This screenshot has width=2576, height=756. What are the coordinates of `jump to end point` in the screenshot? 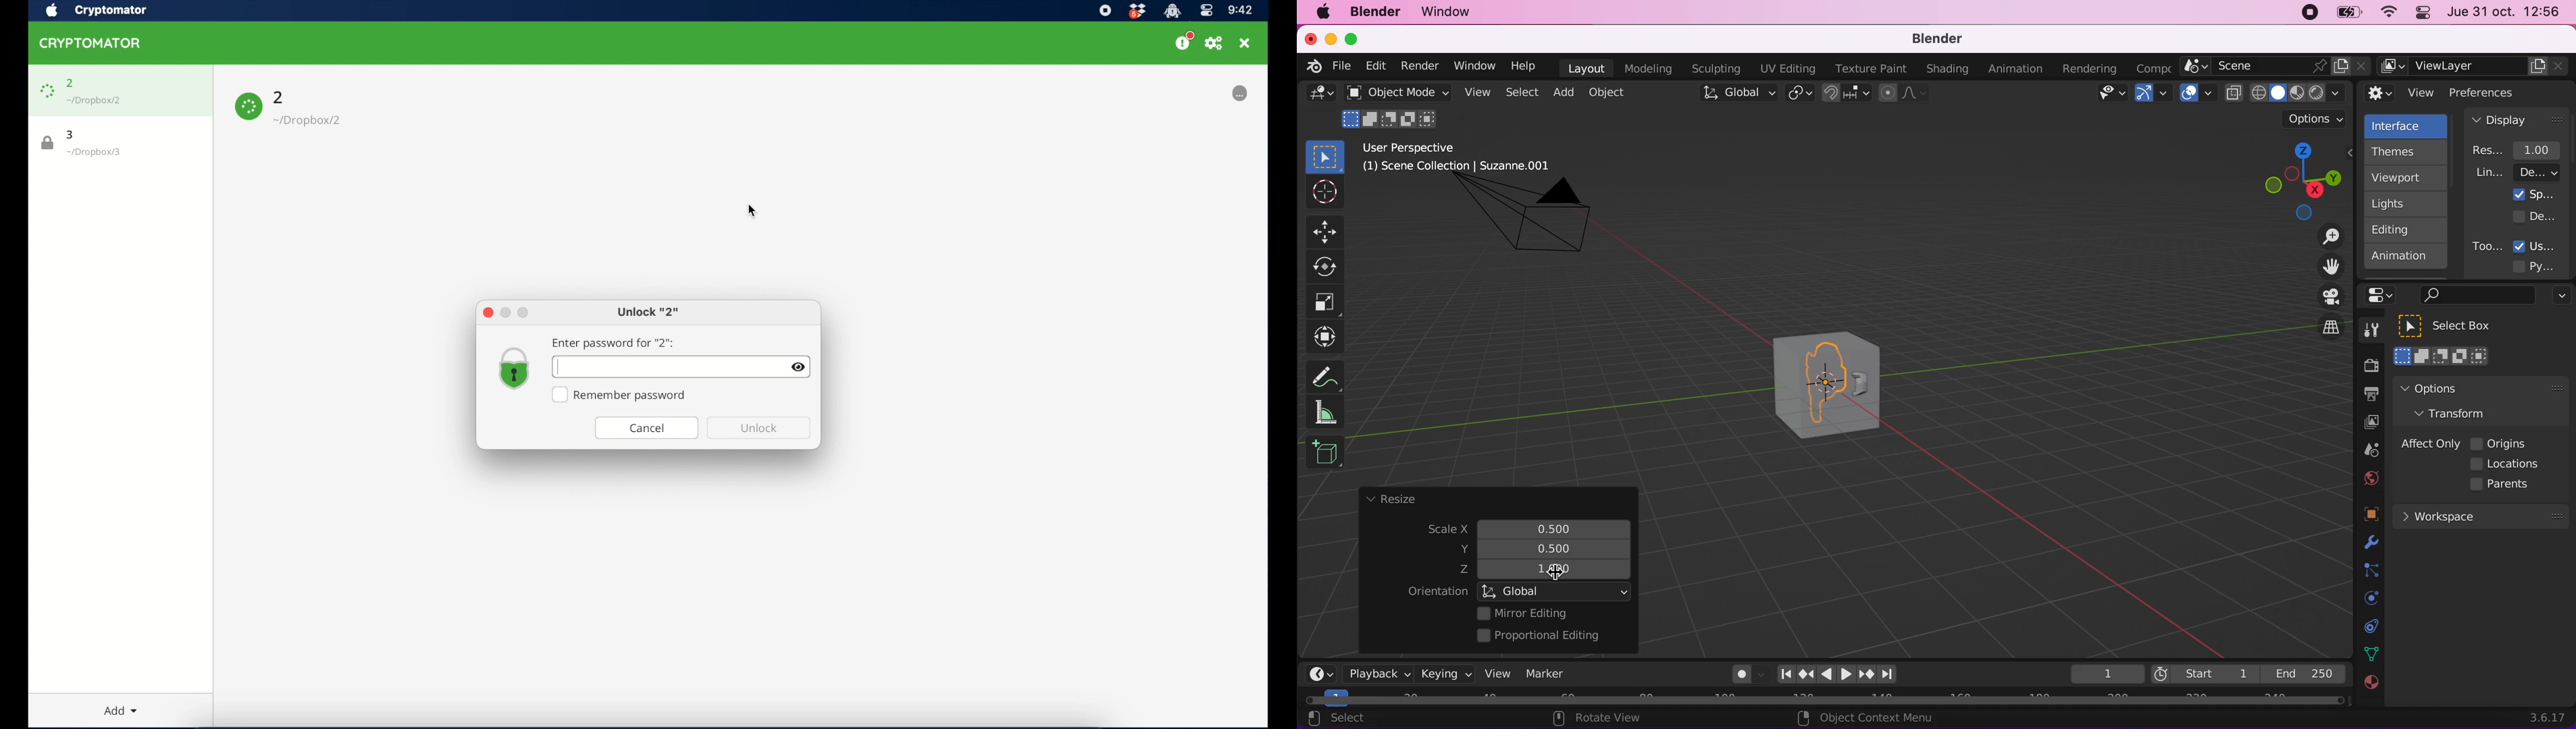 It's located at (1783, 674).